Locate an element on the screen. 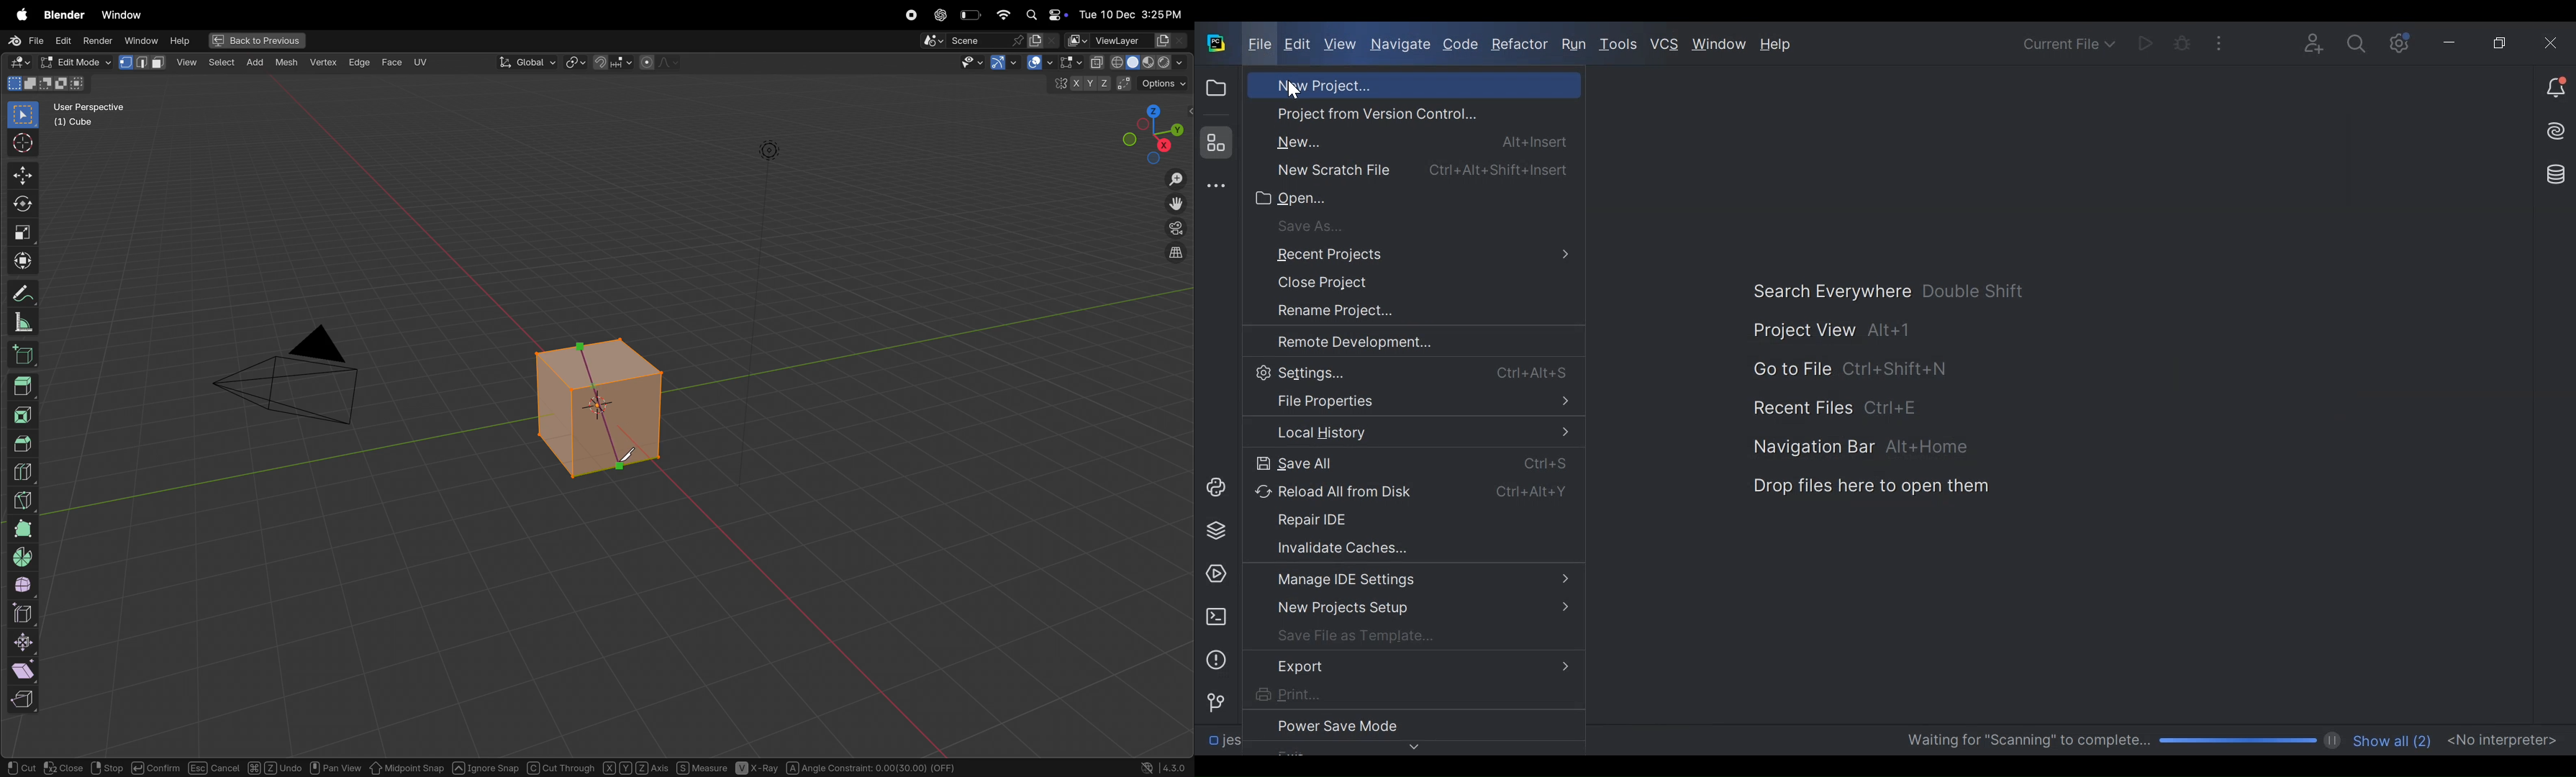 This screenshot has height=784, width=2576. add is located at coordinates (220, 63).